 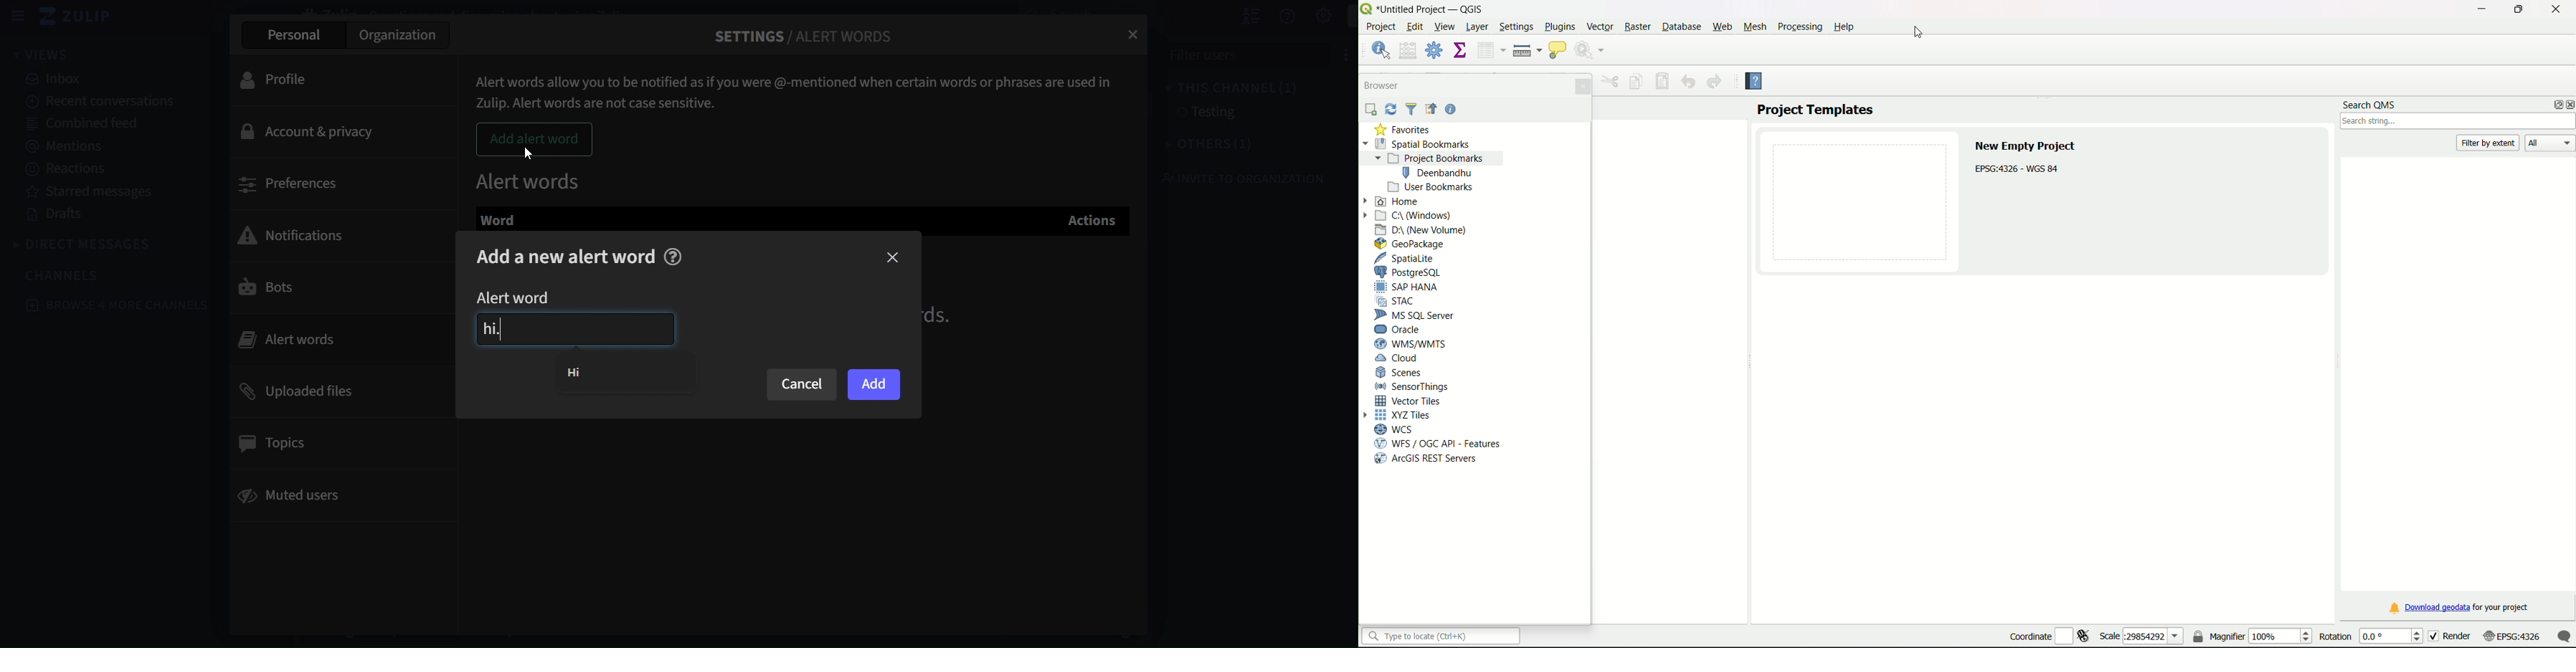 I want to click on muted users, so click(x=294, y=498).